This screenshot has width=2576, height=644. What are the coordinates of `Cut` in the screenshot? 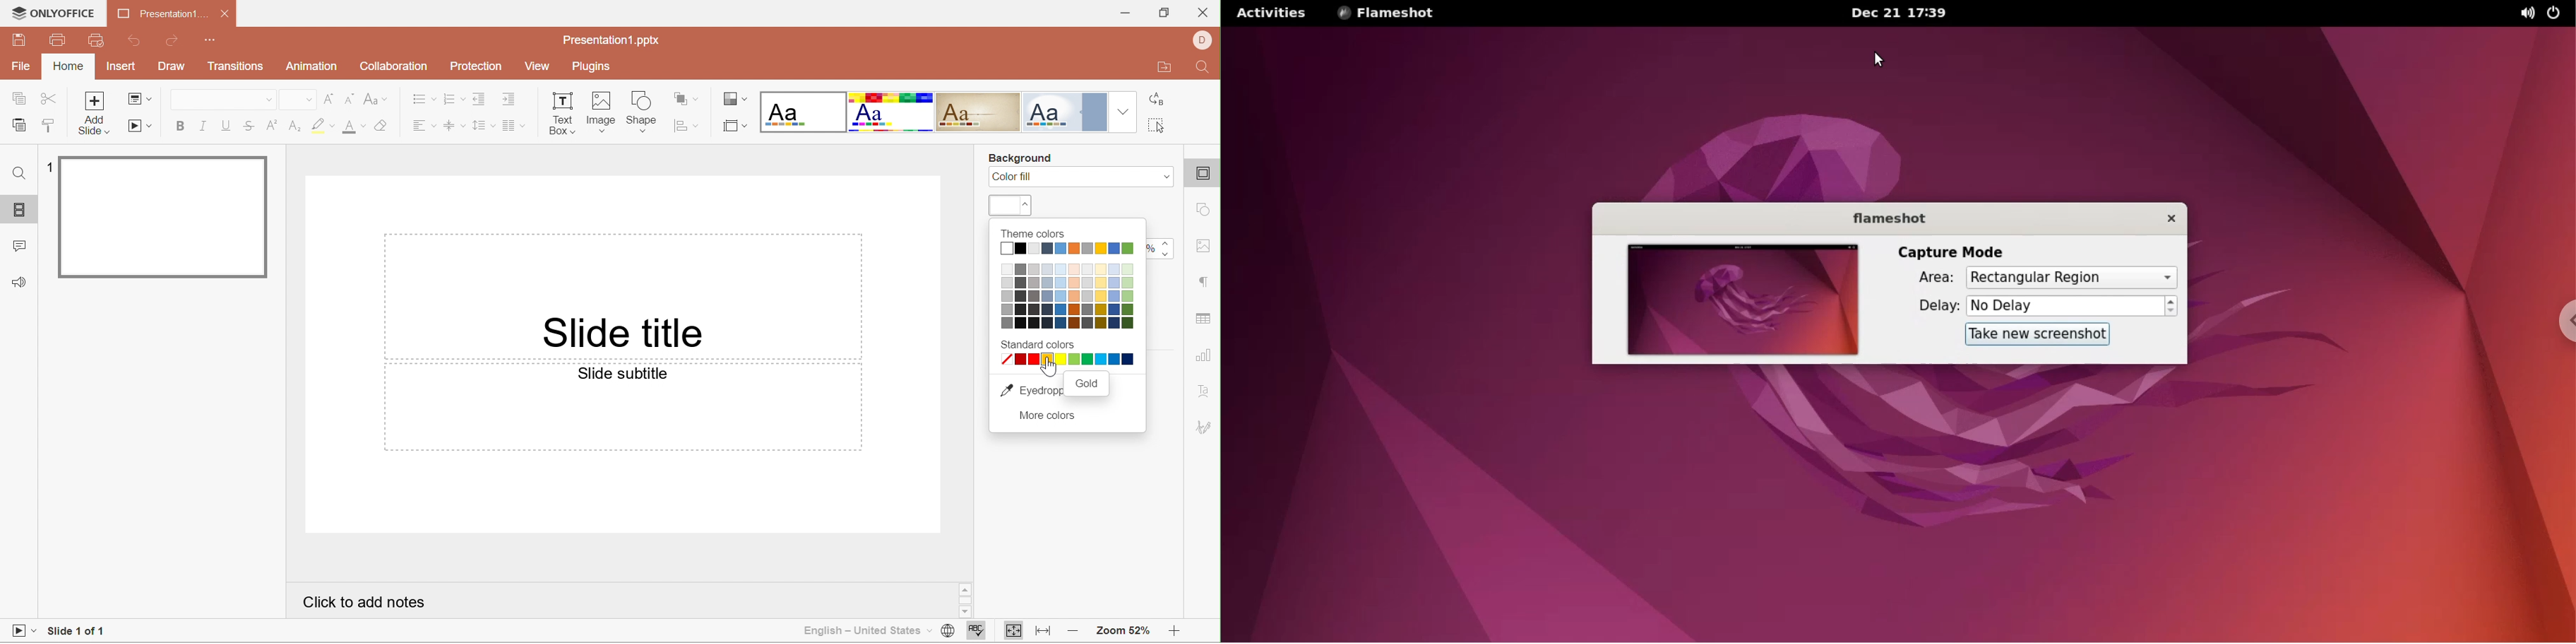 It's located at (49, 101).